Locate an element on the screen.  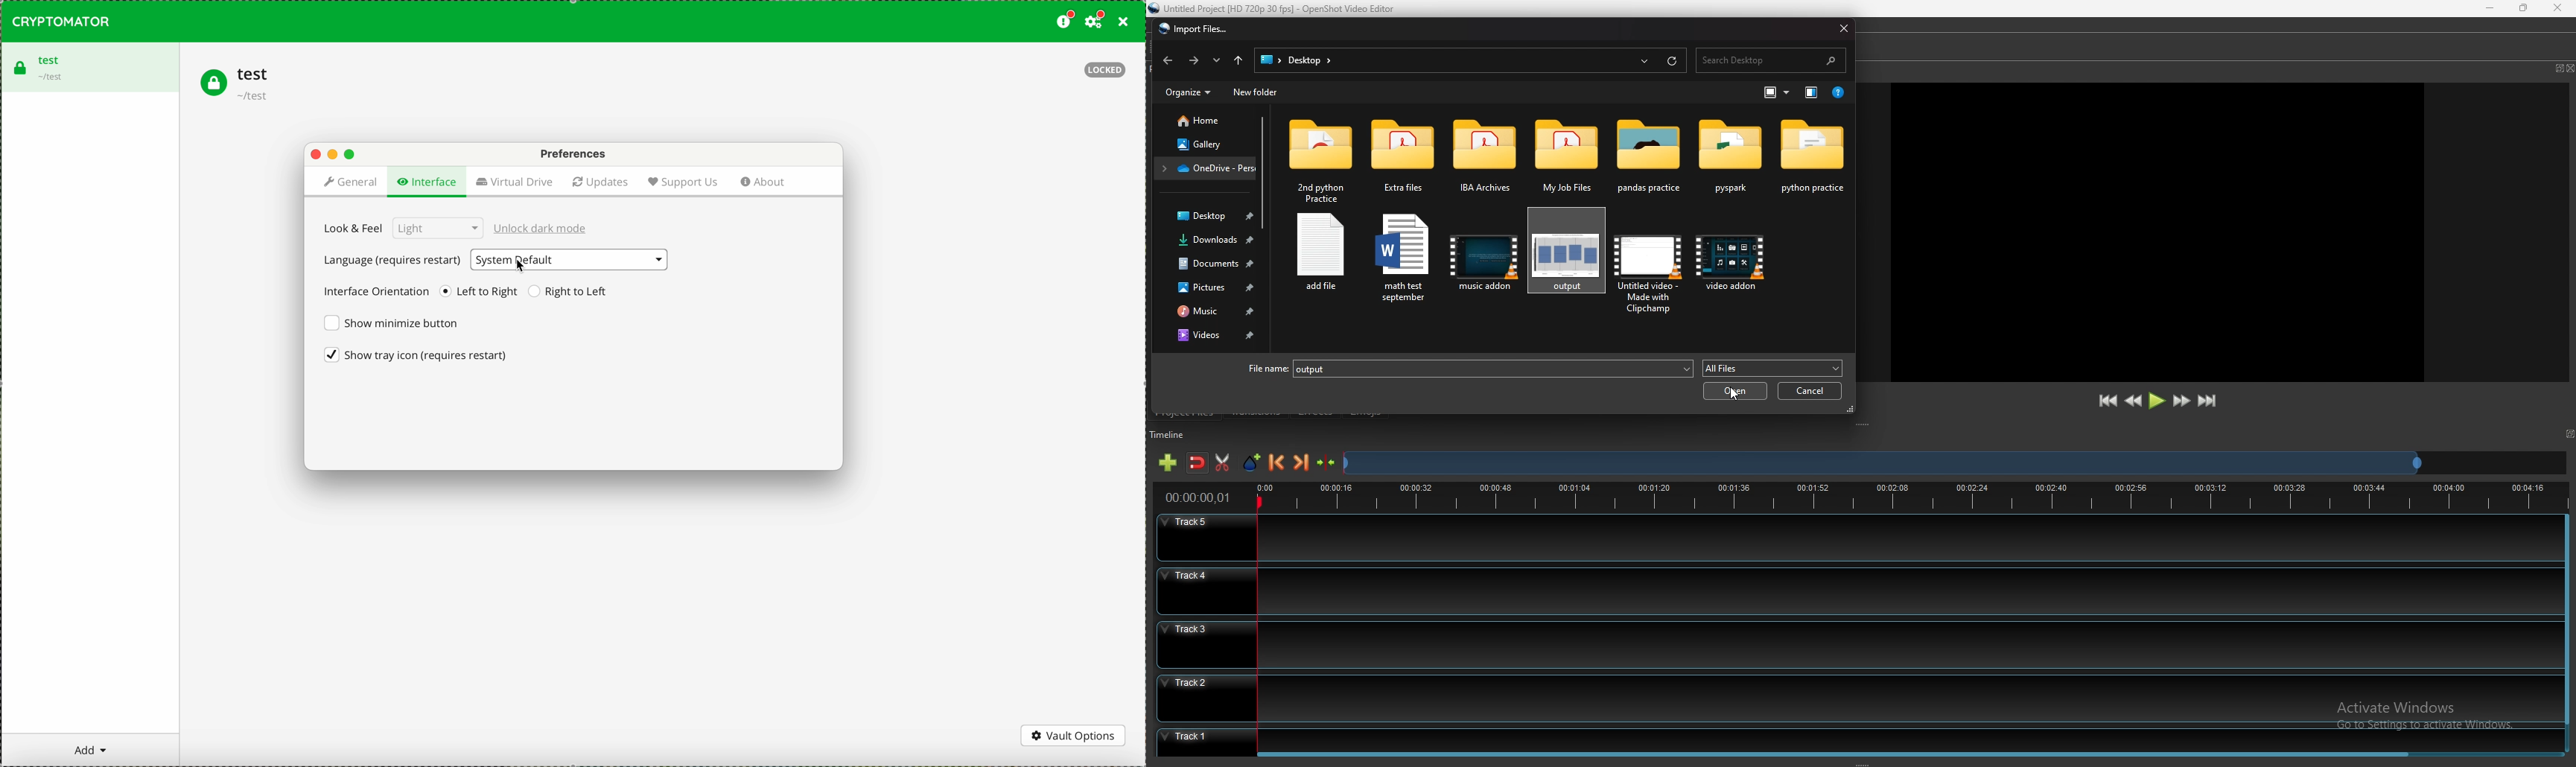
image is located at coordinates (1567, 252).